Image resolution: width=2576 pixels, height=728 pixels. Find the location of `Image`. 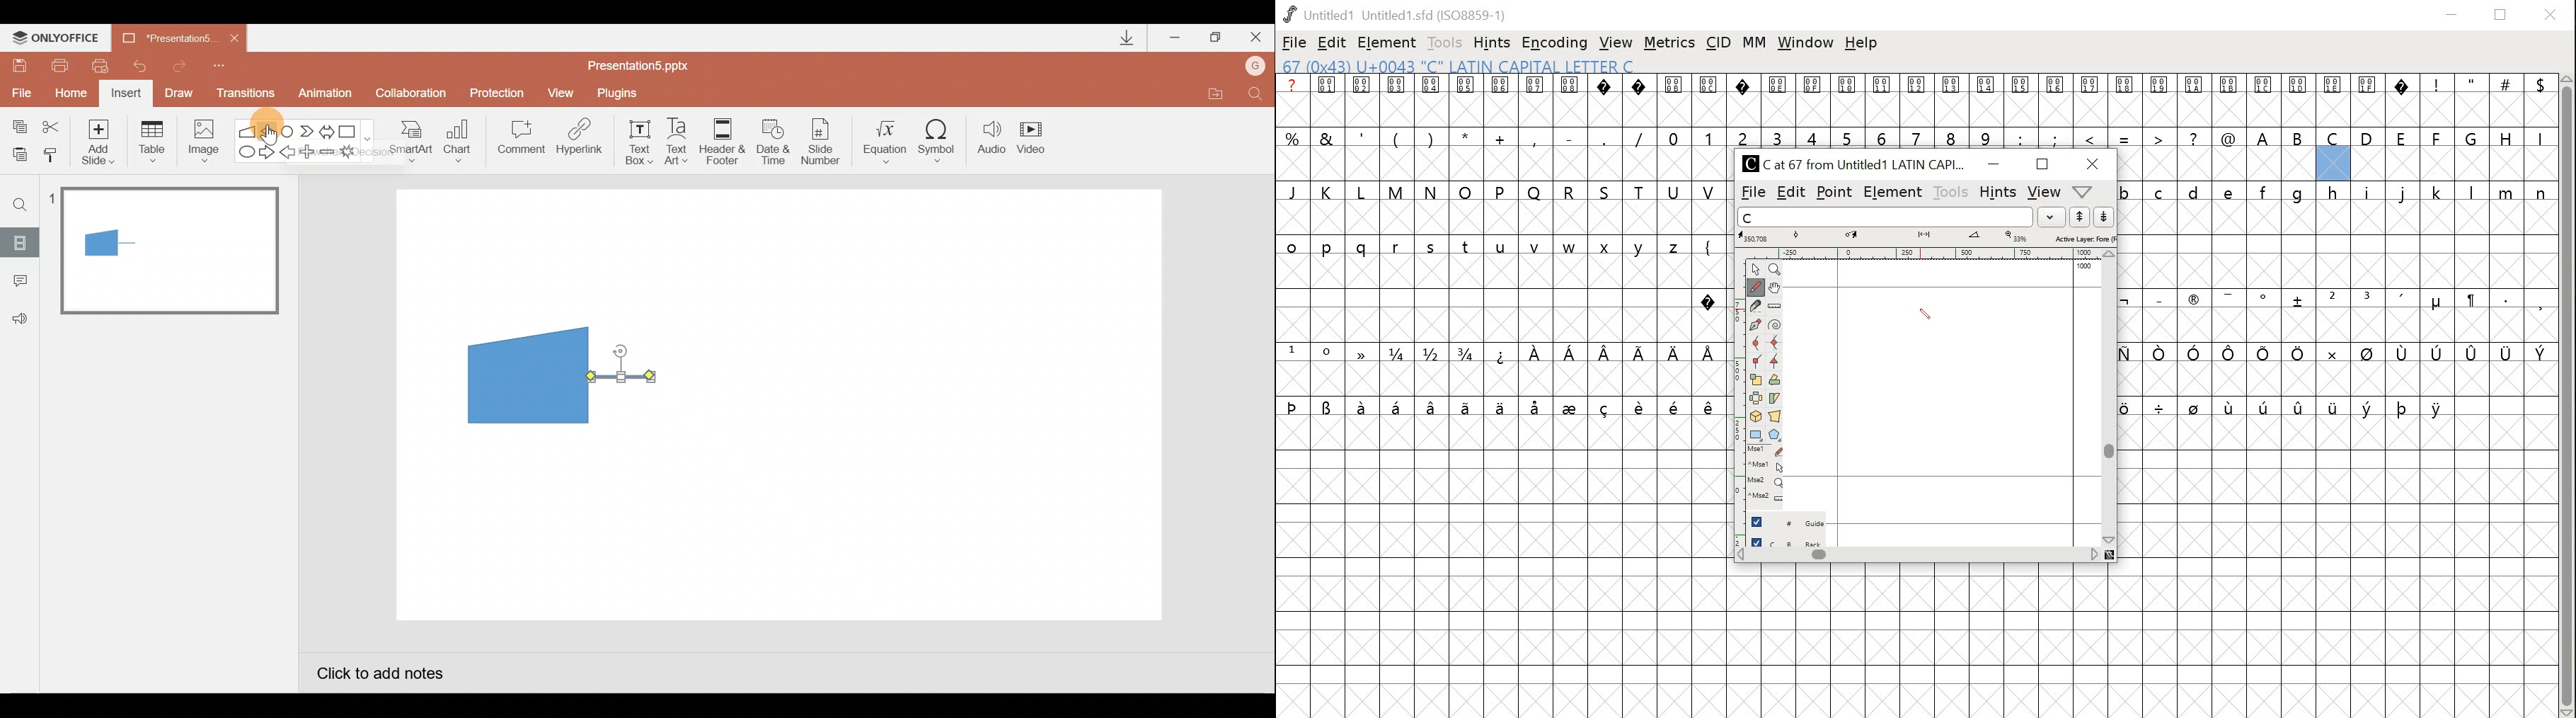

Image is located at coordinates (200, 140).